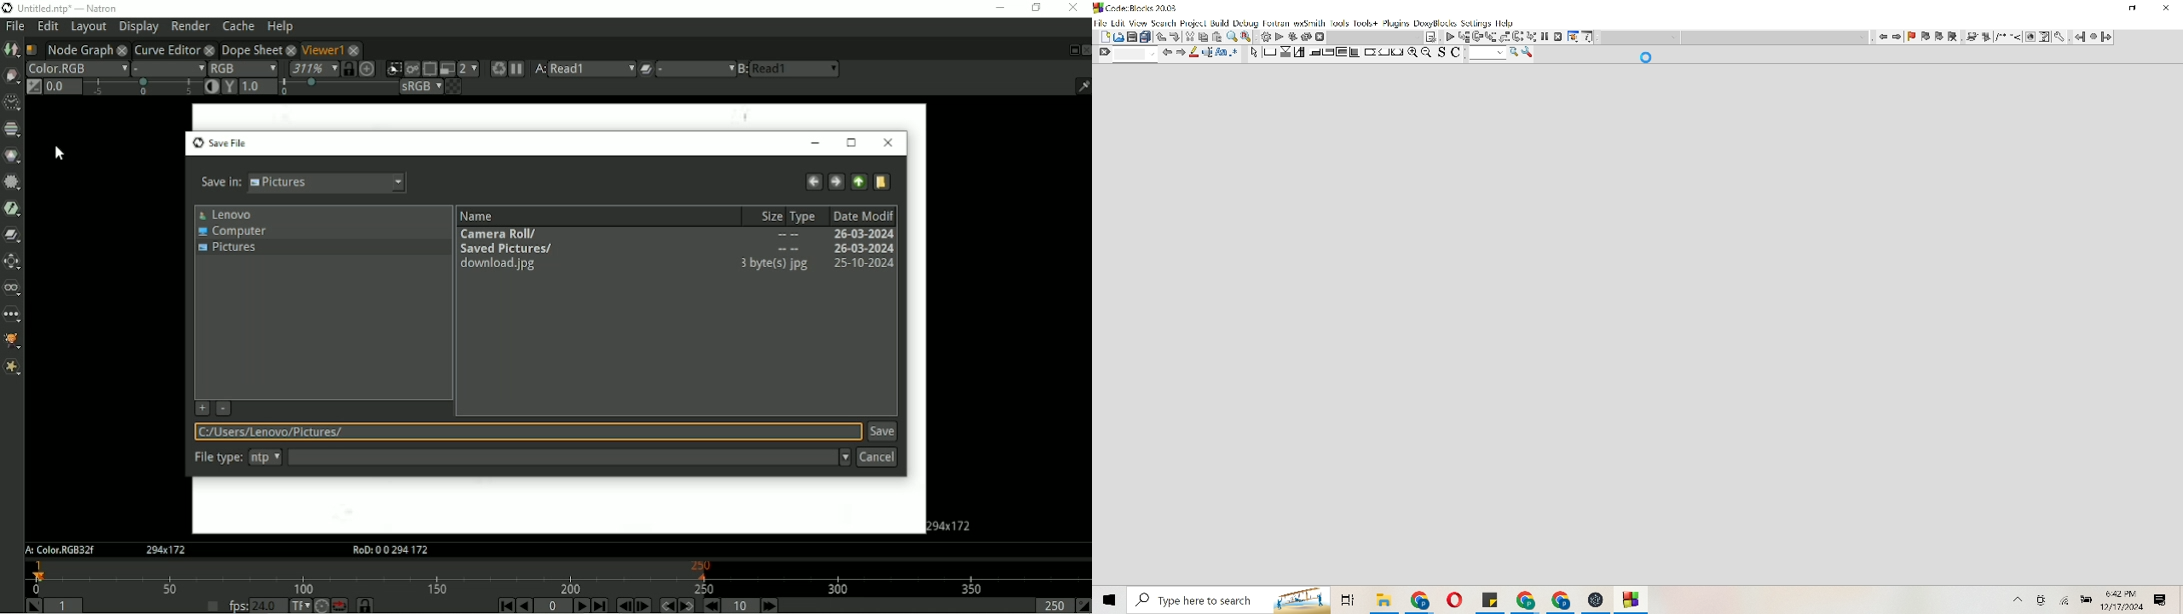 The height and width of the screenshot is (616, 2184). I want to click on Reverse, so click(1299, 37).